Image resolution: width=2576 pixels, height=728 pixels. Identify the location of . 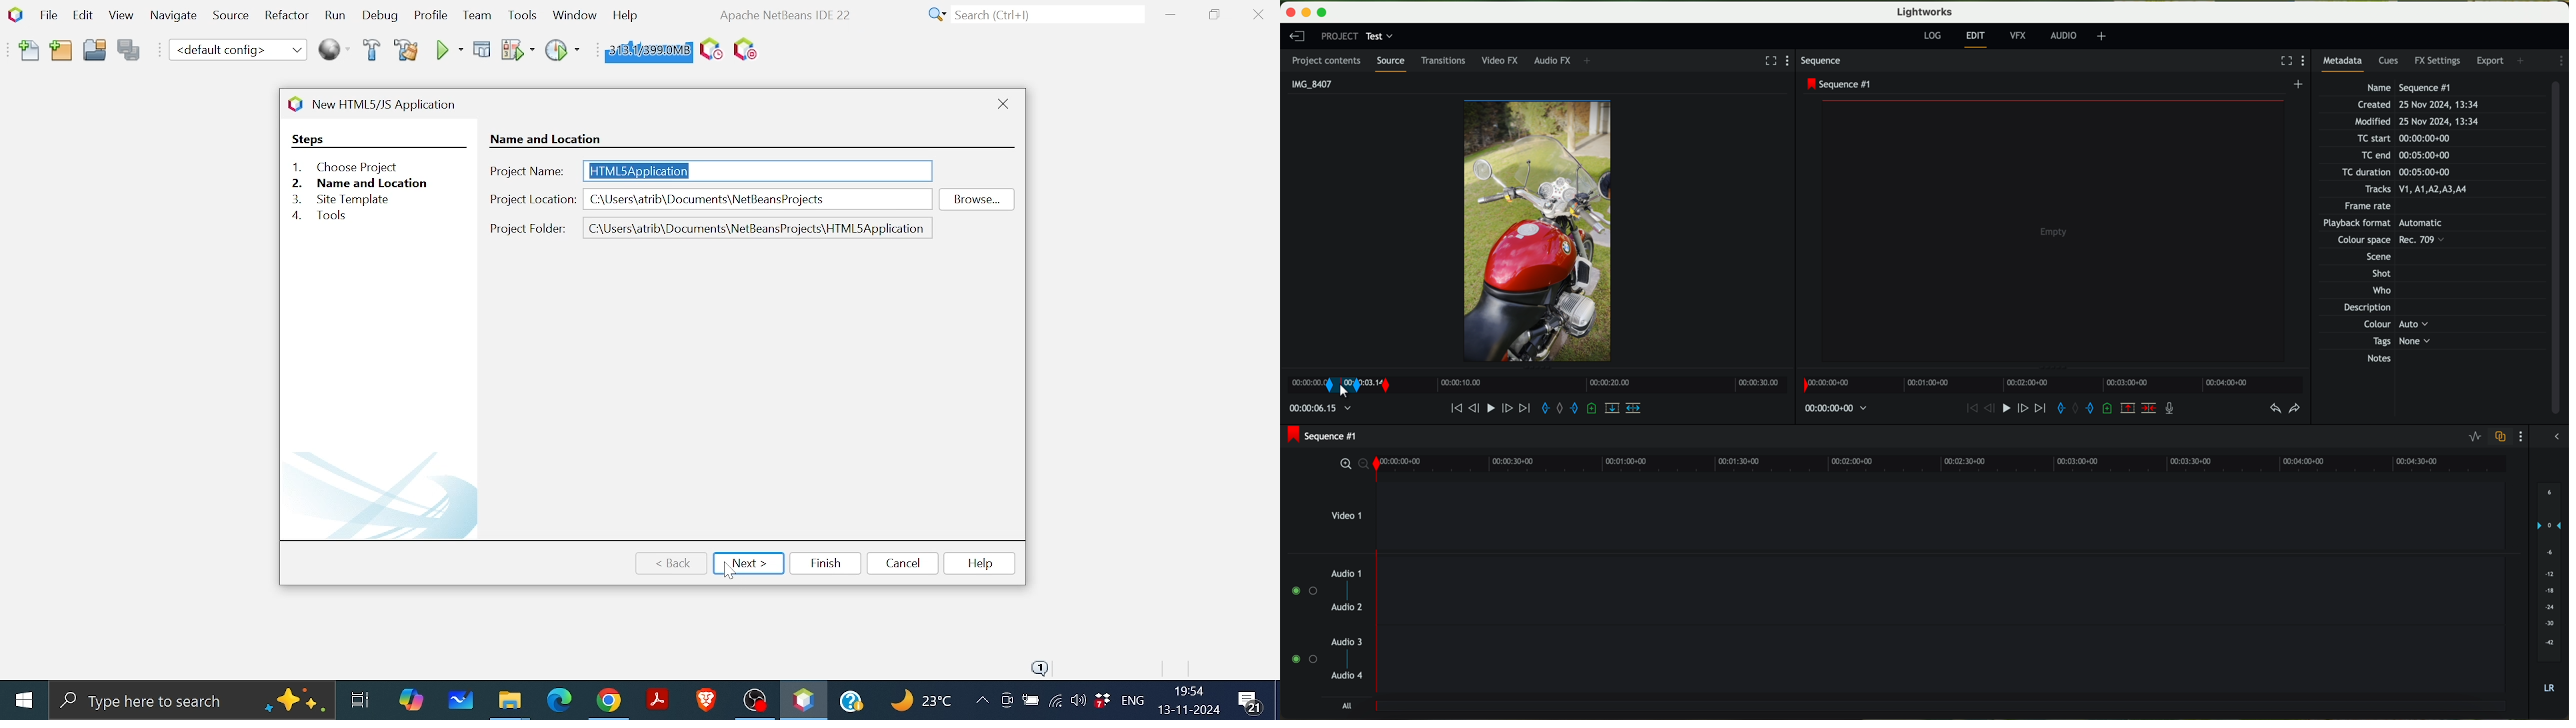
(2374, 256).